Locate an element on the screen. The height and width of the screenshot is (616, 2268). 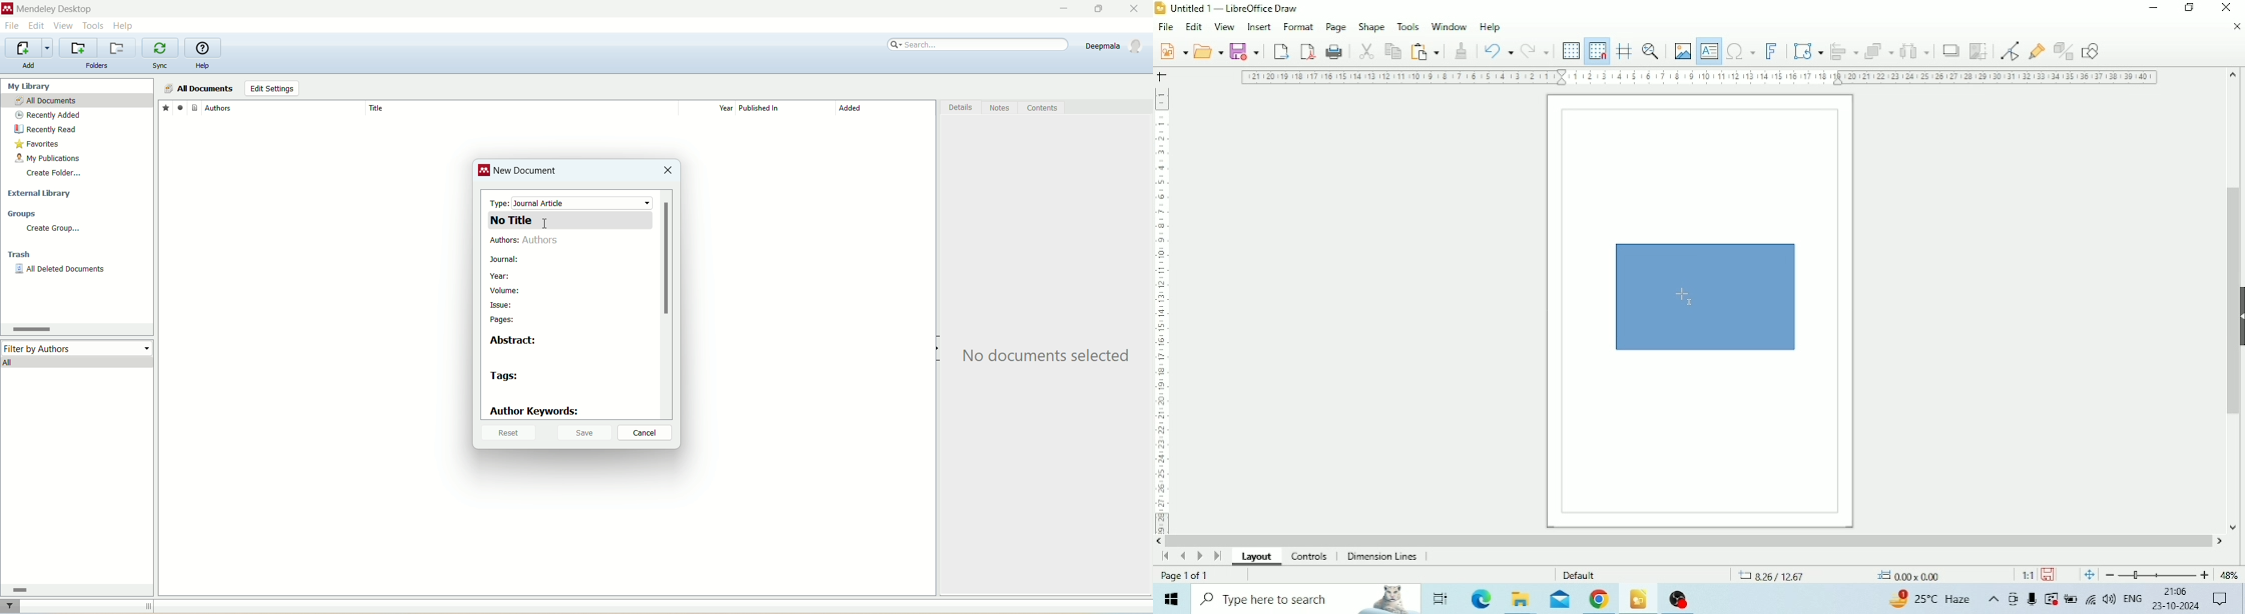
Fit page to current window is located at coordinates (2089, 575).